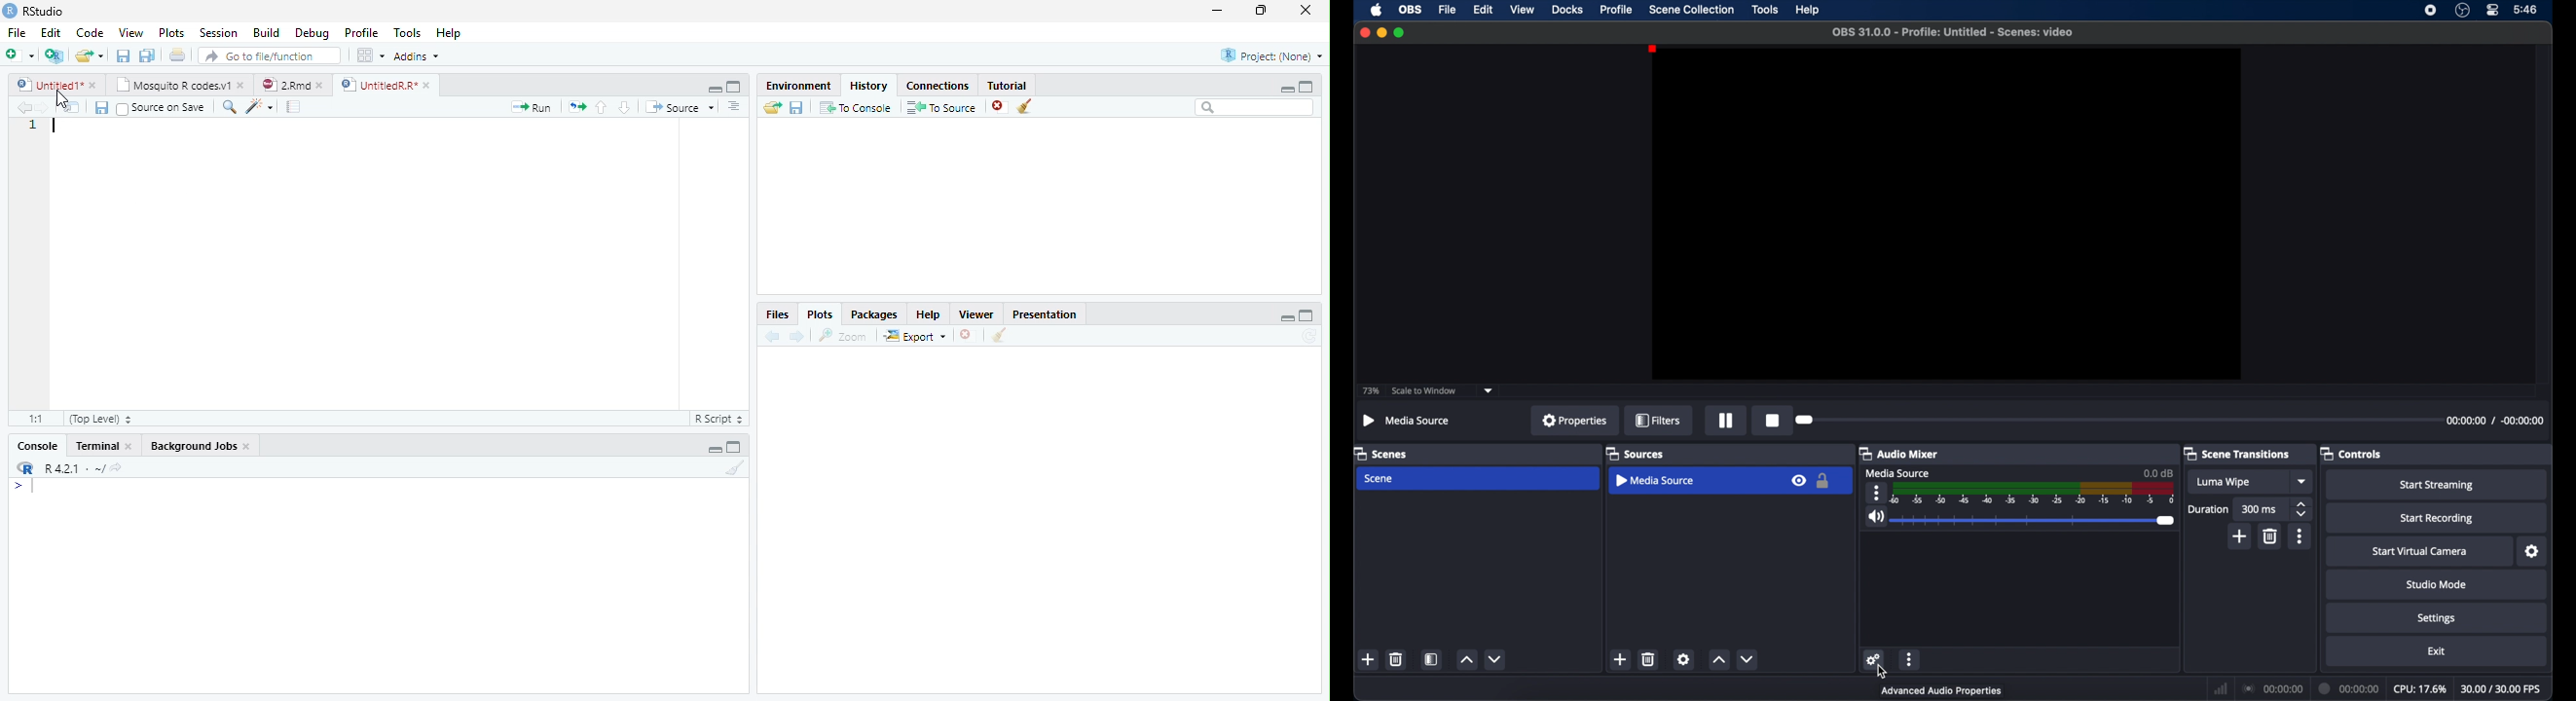  What do you see at coordinates (37, 446) in the screenshot?
I see `Console` at bounding box center [37, 446].